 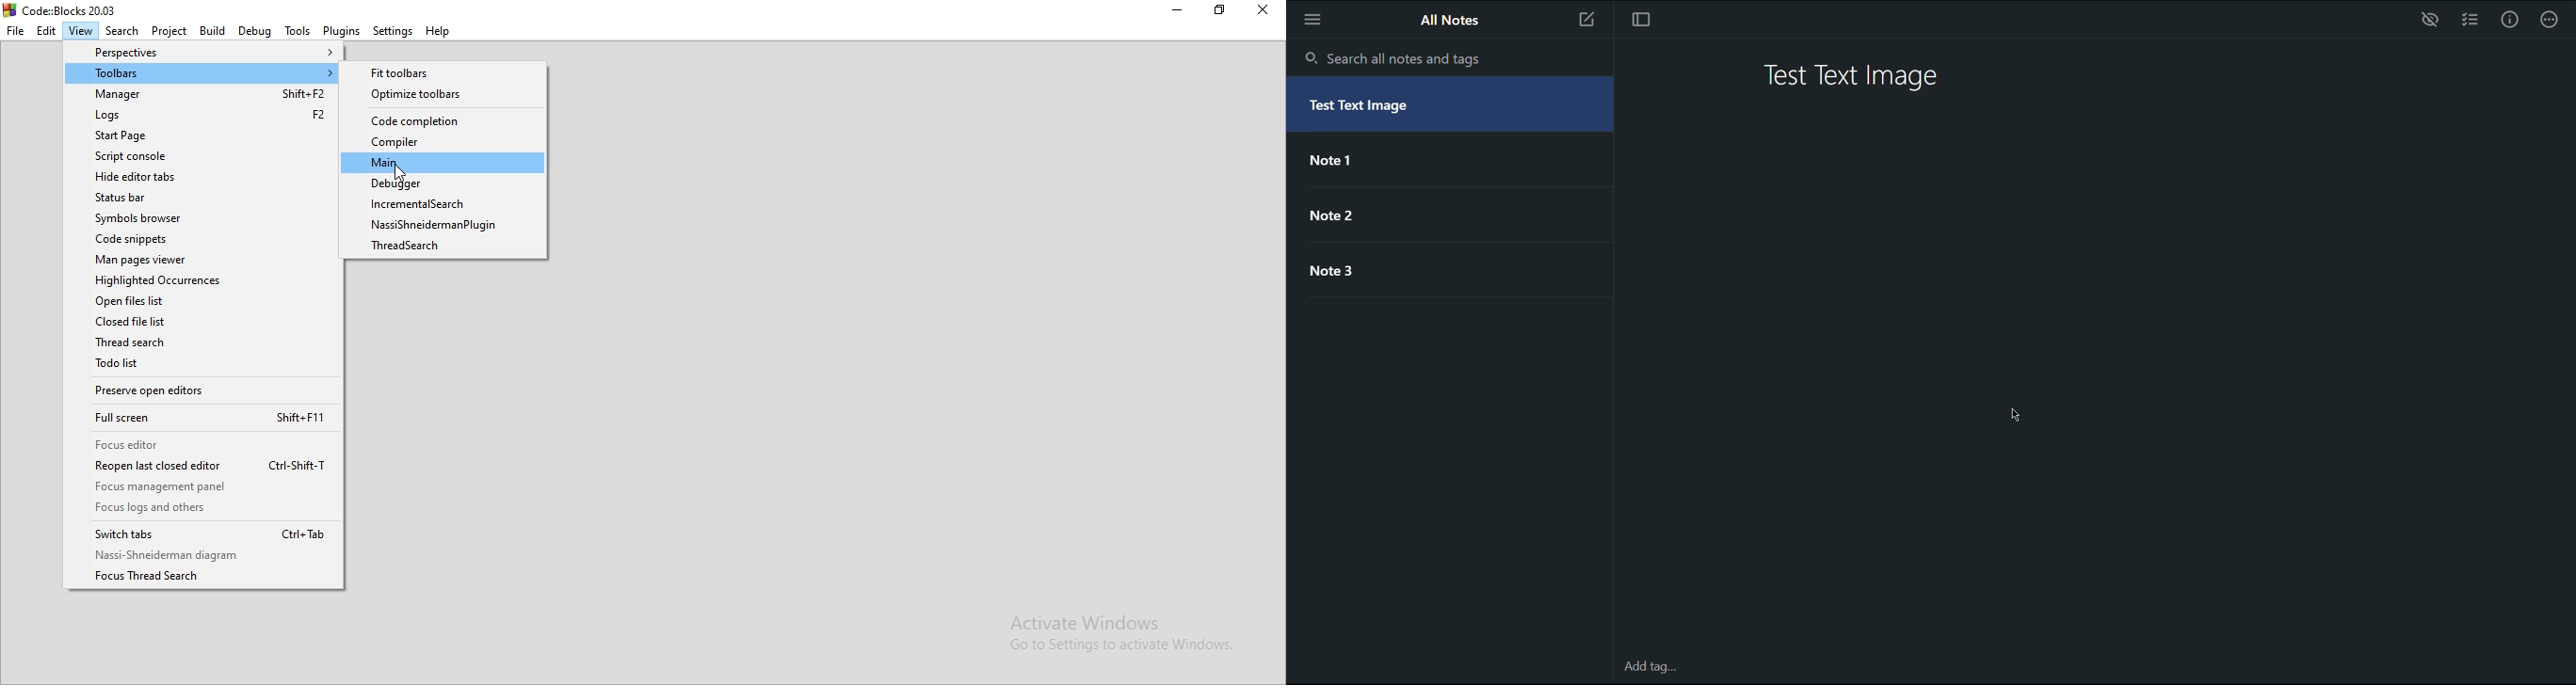 What do you see at coordinates (1447, 19) in the screenshot?
I see `All Notes` at bounding box center [1447, 19].